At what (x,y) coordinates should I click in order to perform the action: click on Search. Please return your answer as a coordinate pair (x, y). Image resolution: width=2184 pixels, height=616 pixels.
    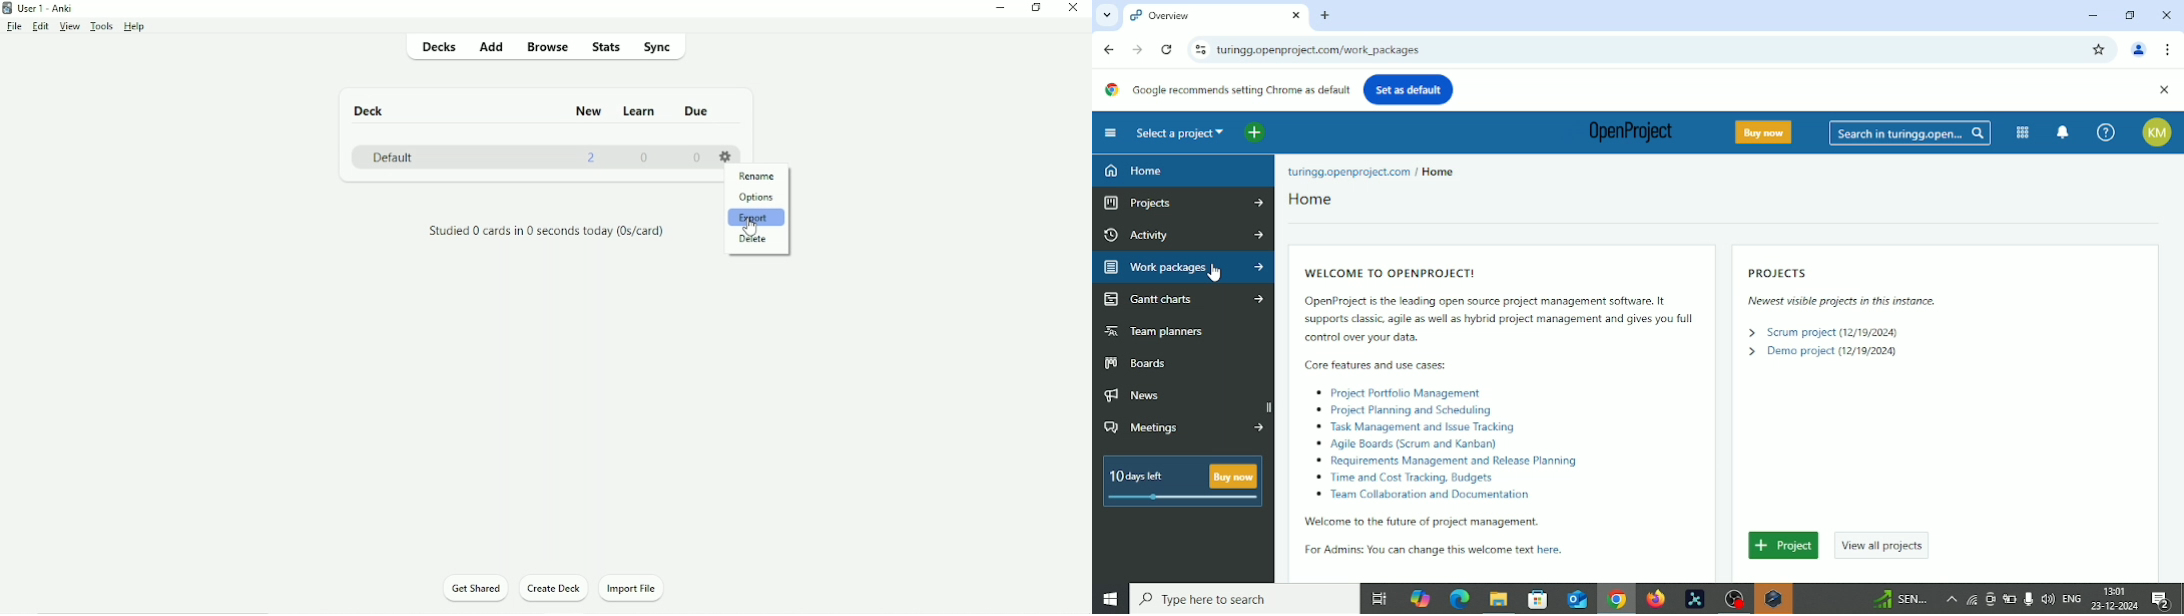
    Looking at the image, I should click on (1244, 599).